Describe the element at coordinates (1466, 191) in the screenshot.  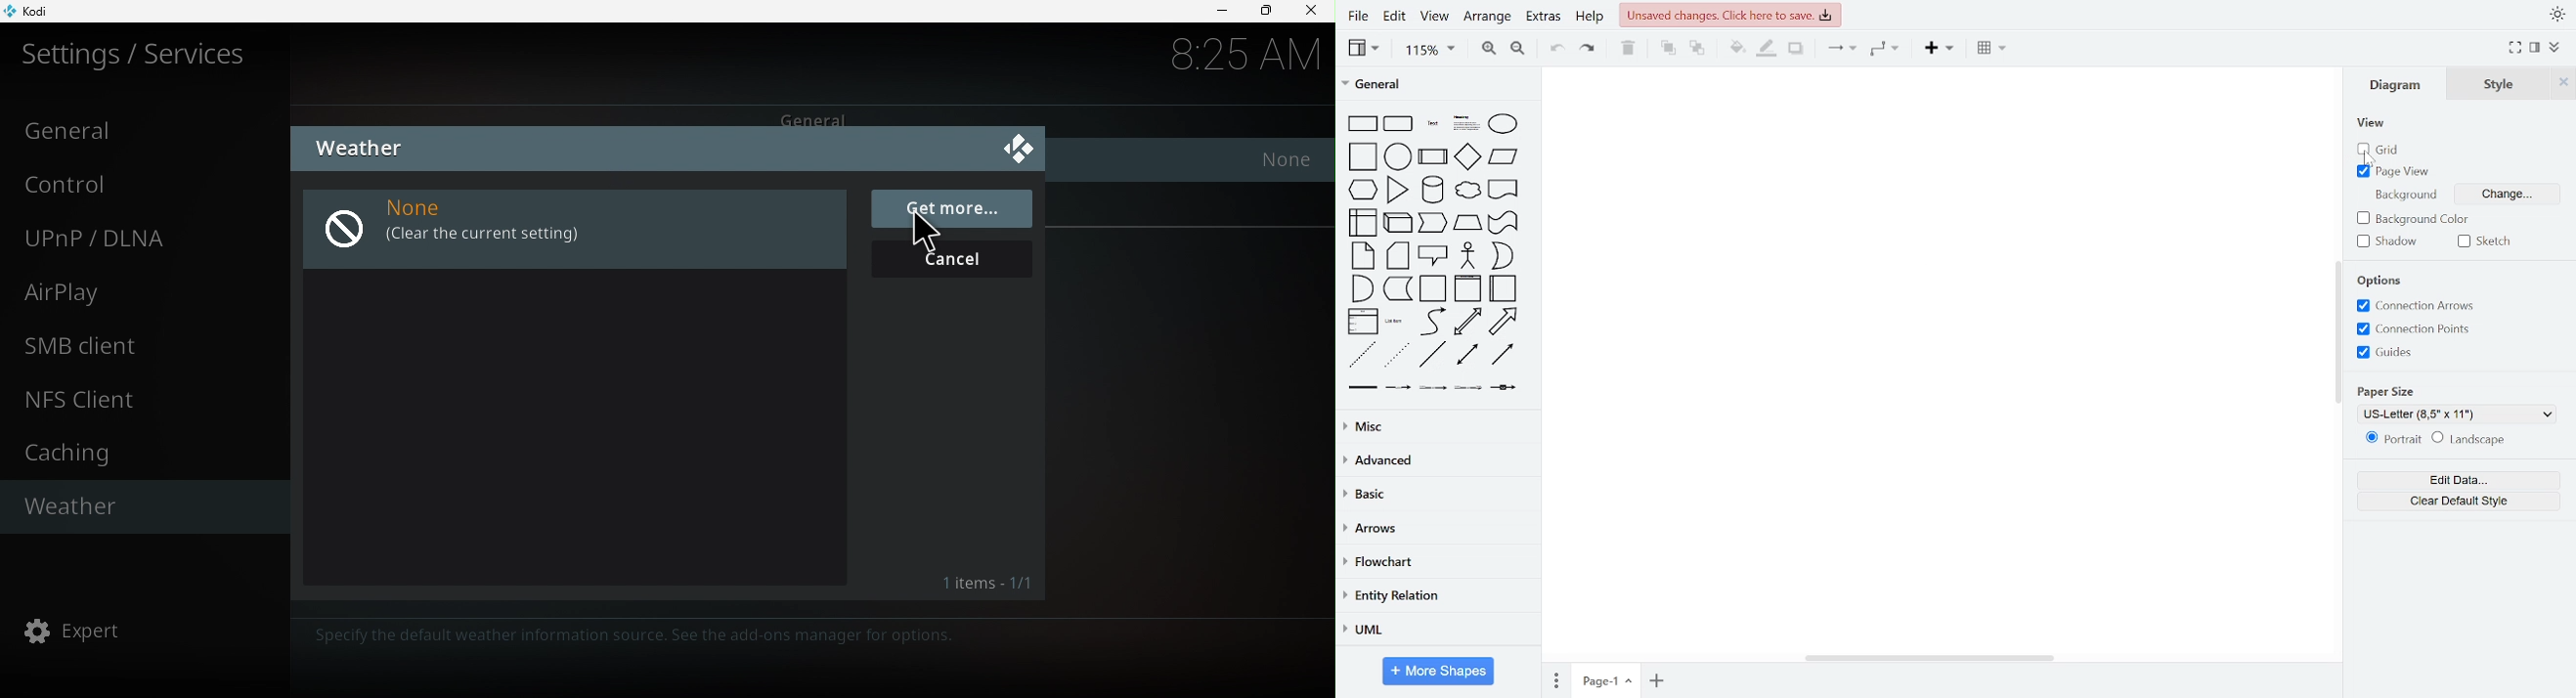
I see `cloud` at that location.